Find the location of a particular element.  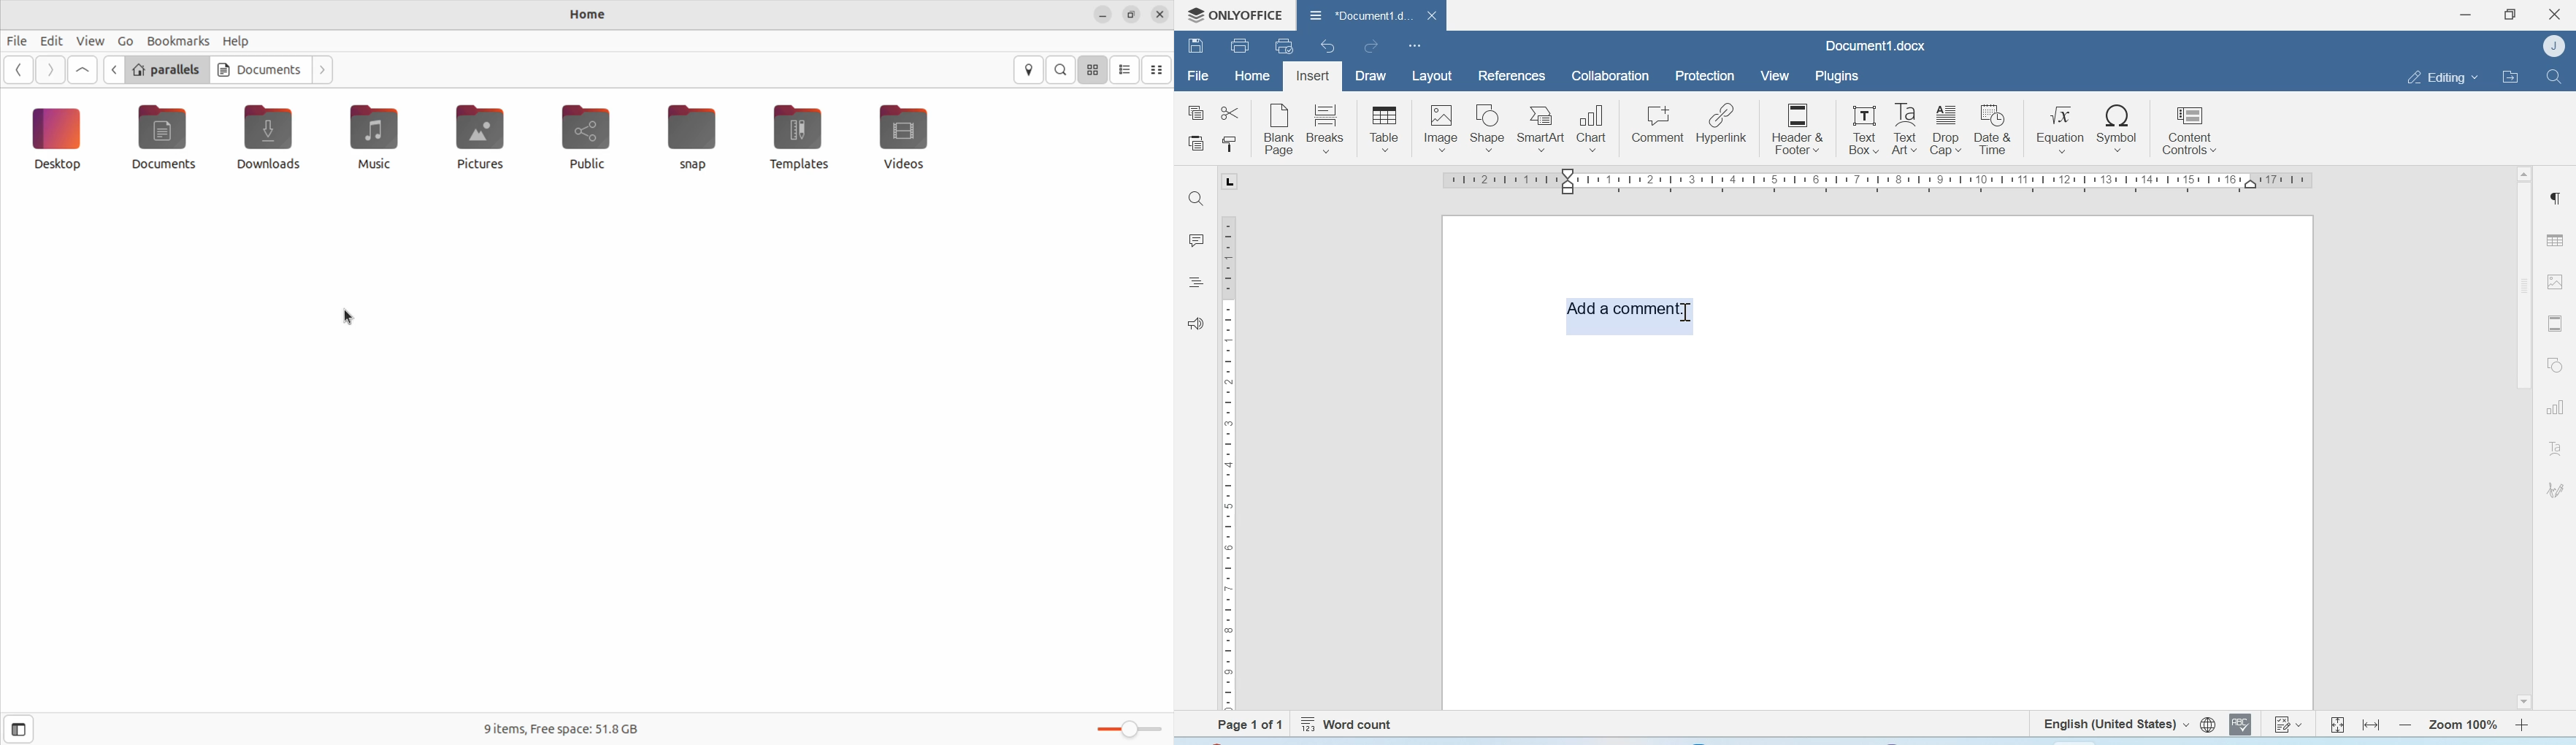

Chart is located at coordinates (1593, 126).